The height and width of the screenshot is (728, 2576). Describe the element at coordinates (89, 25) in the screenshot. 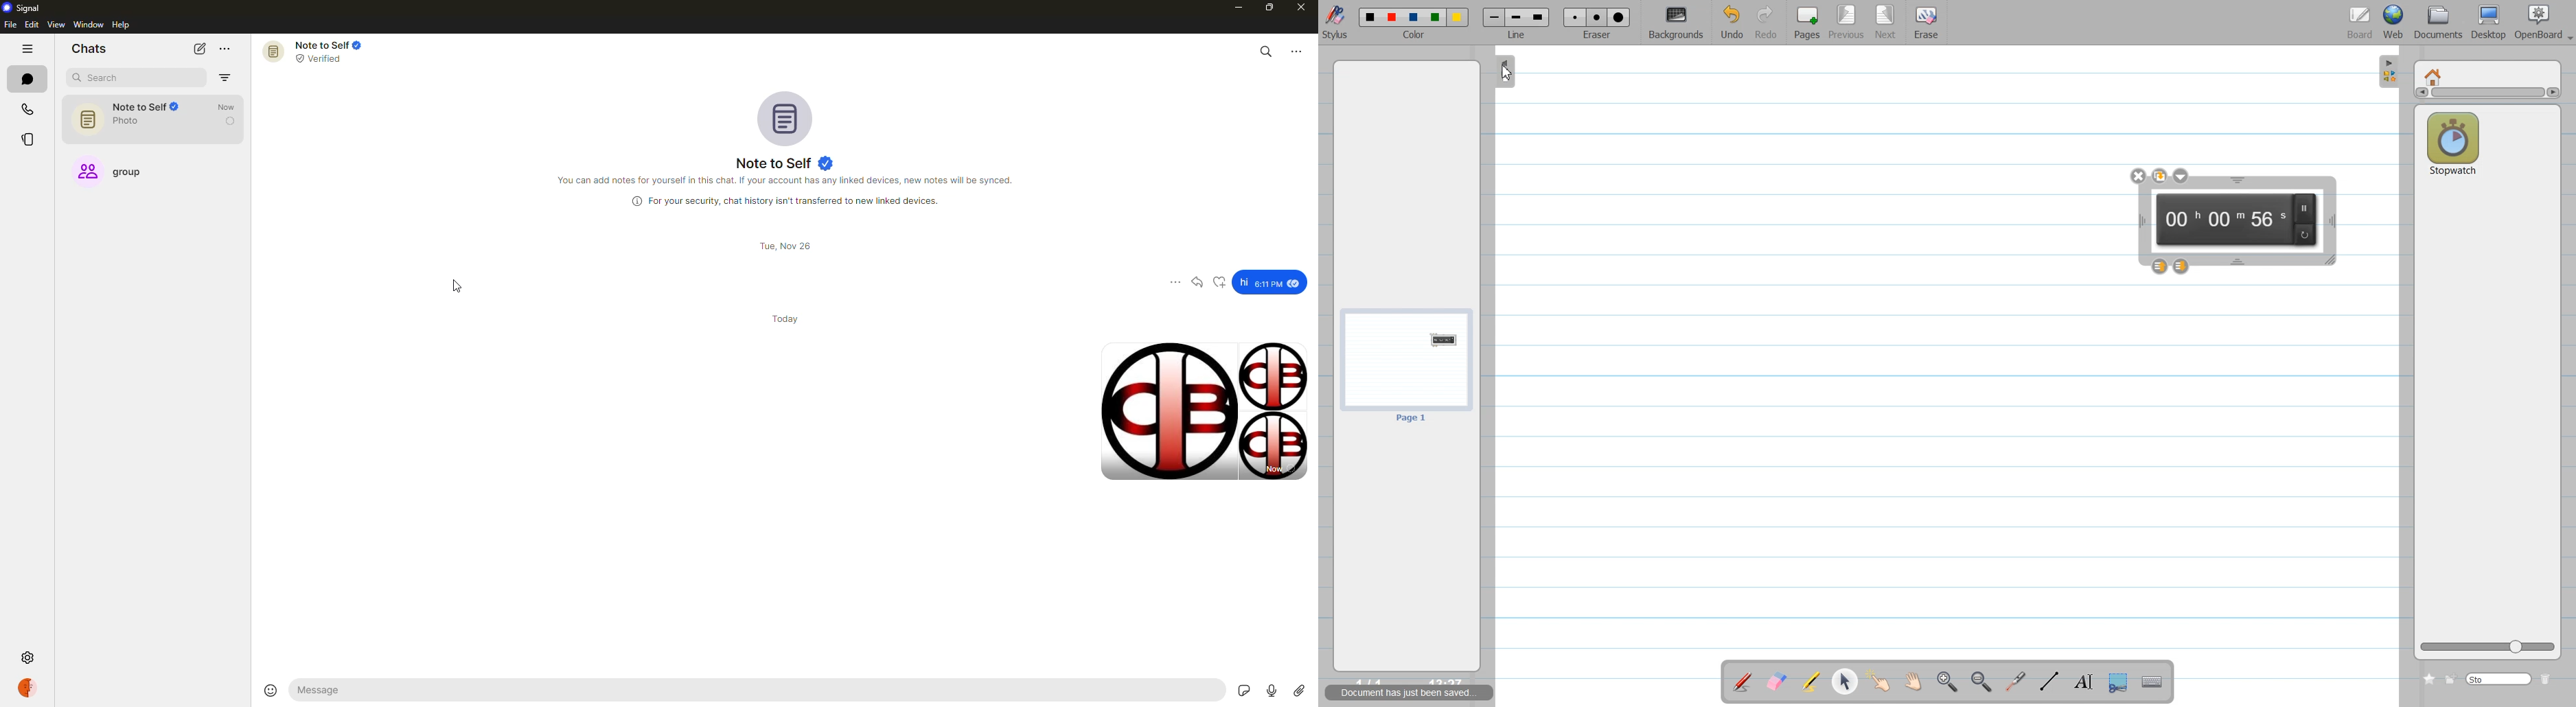

I see `window` at that location.